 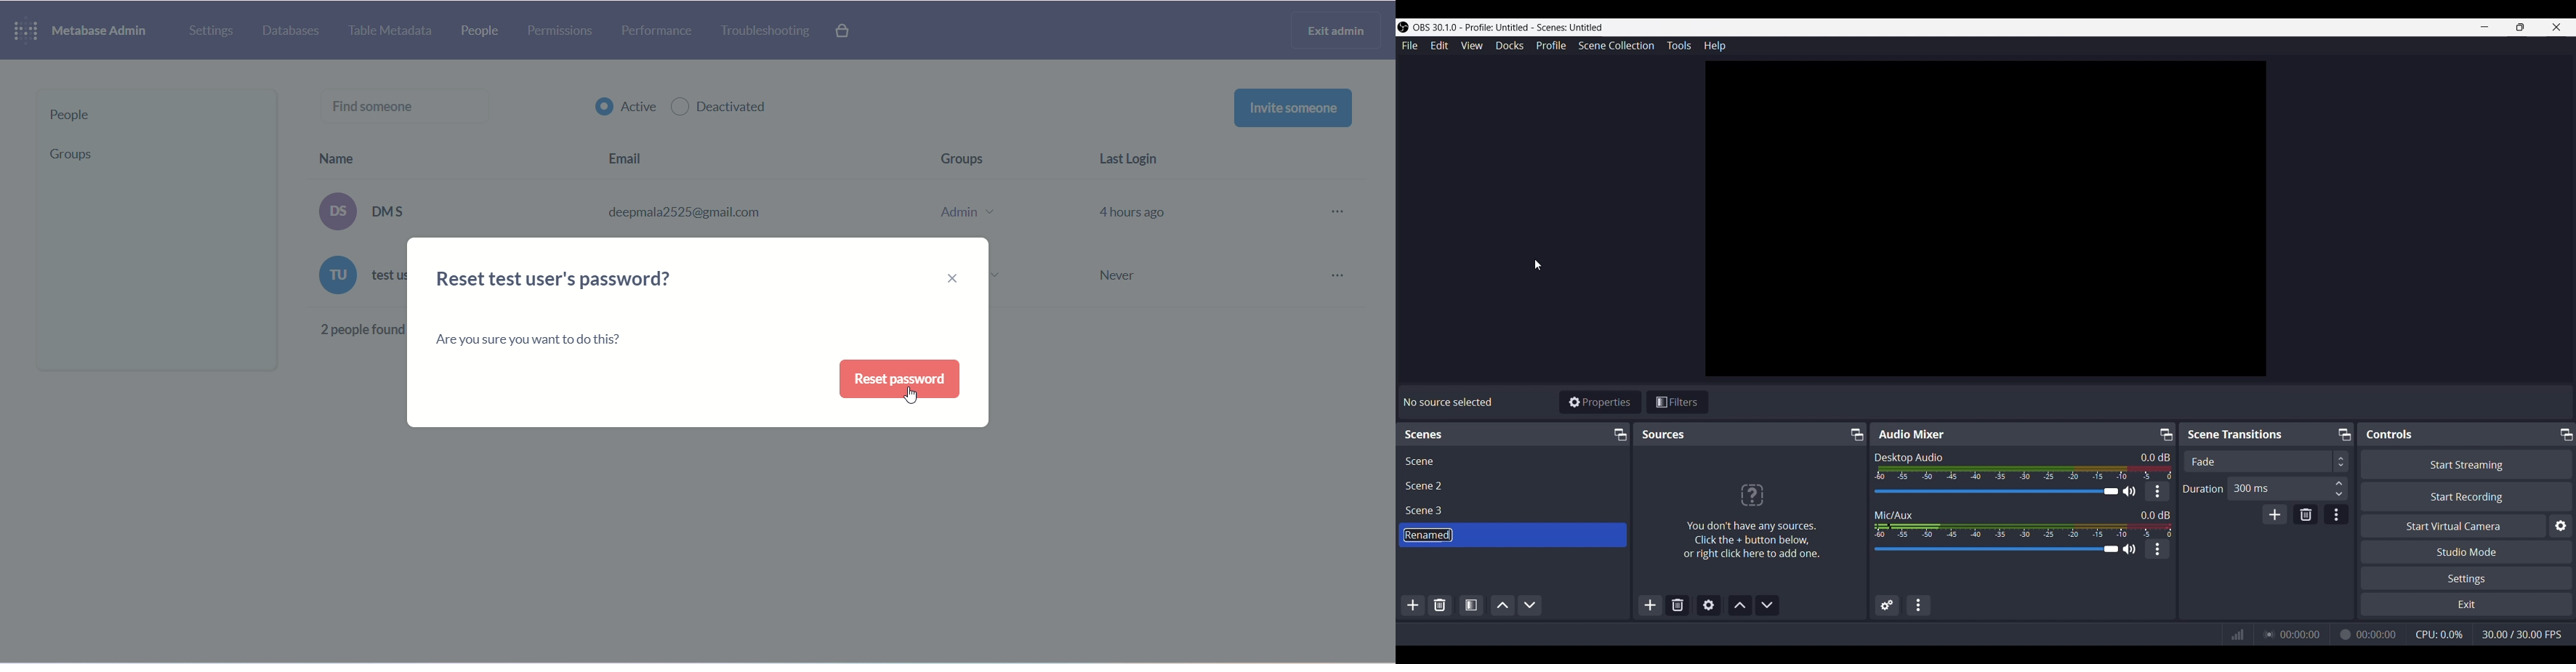 I want to click on close, so click(x=2558, y=27).